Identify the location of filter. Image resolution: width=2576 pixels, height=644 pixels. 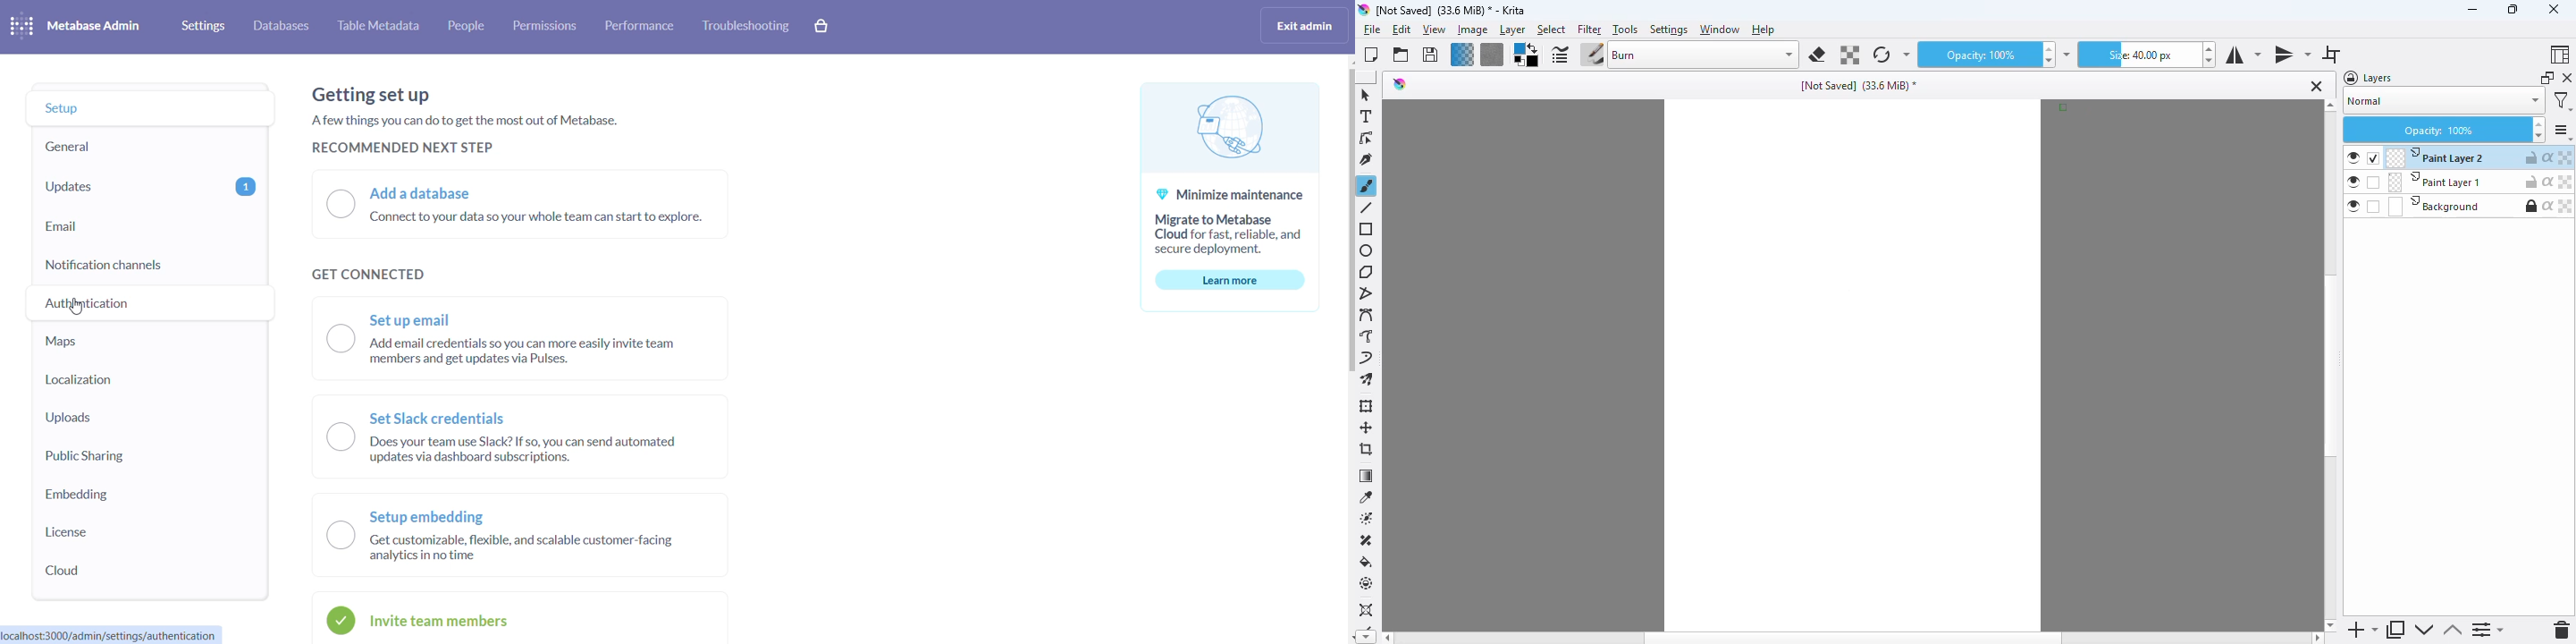
(1589, 30).